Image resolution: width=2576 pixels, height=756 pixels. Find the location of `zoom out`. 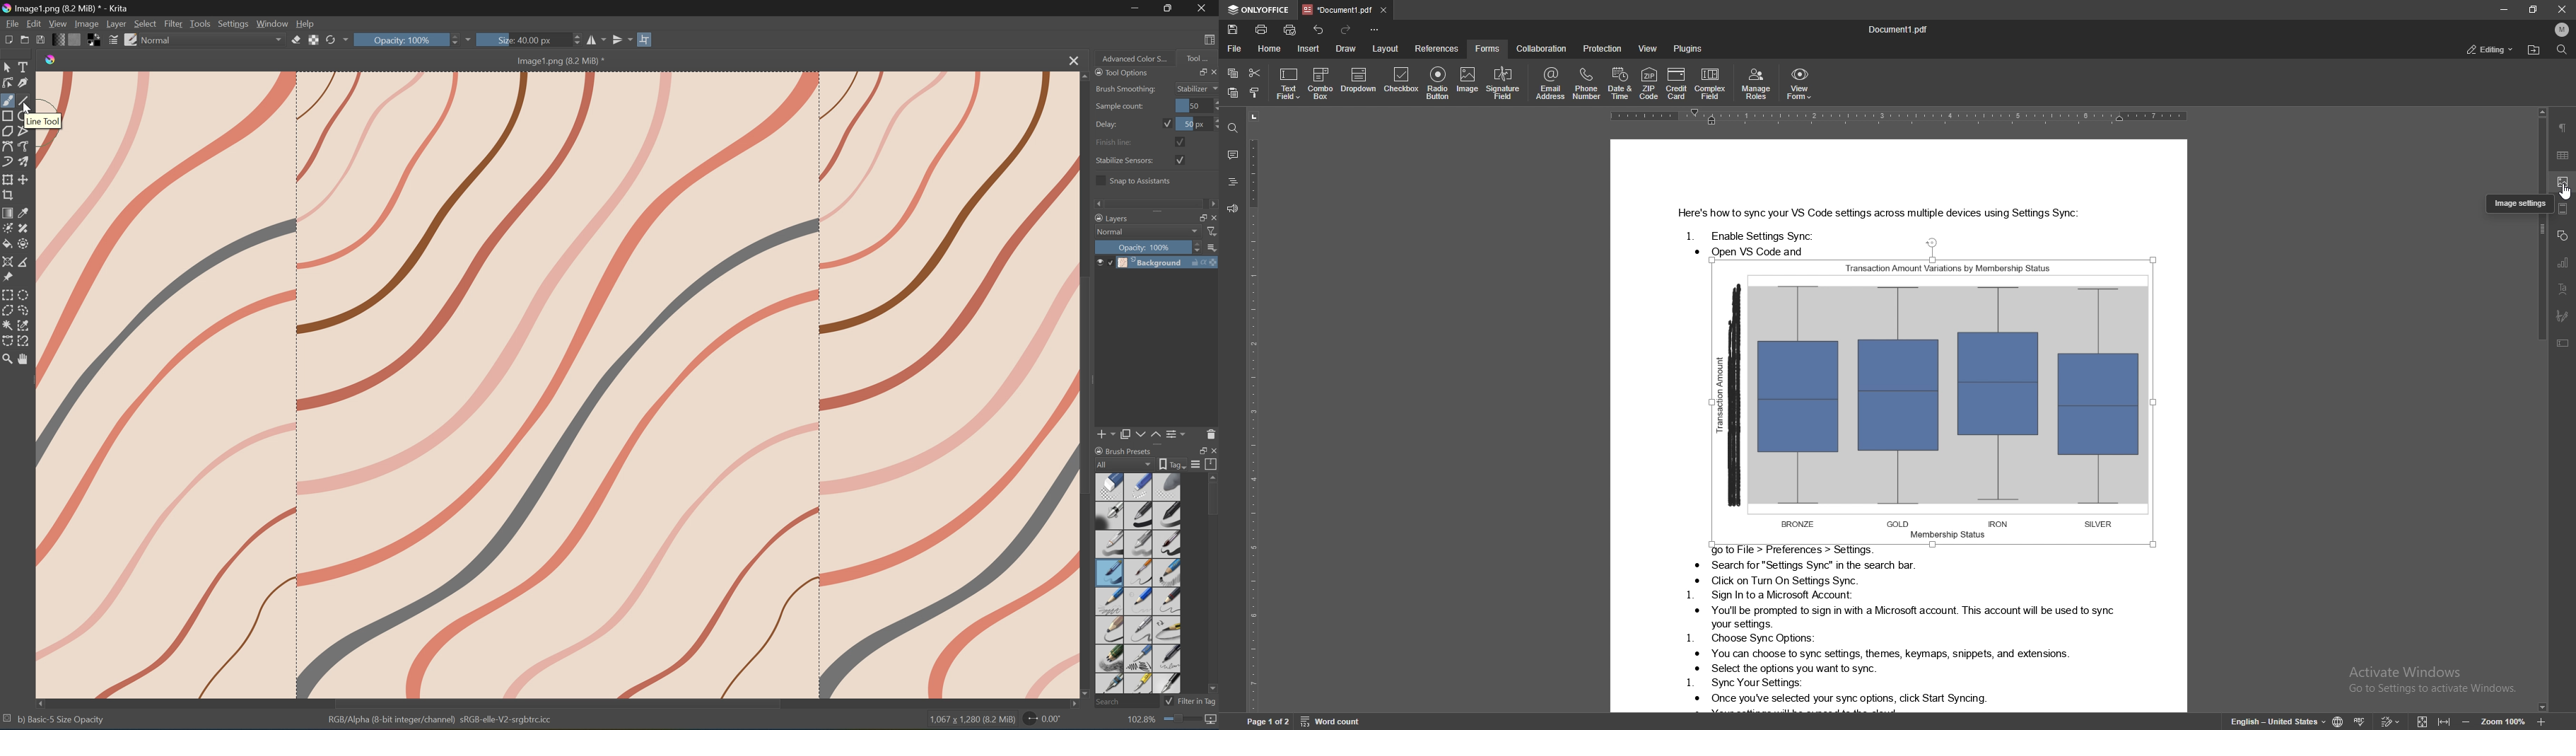

zoom out is located at coordinates (2466, 722).